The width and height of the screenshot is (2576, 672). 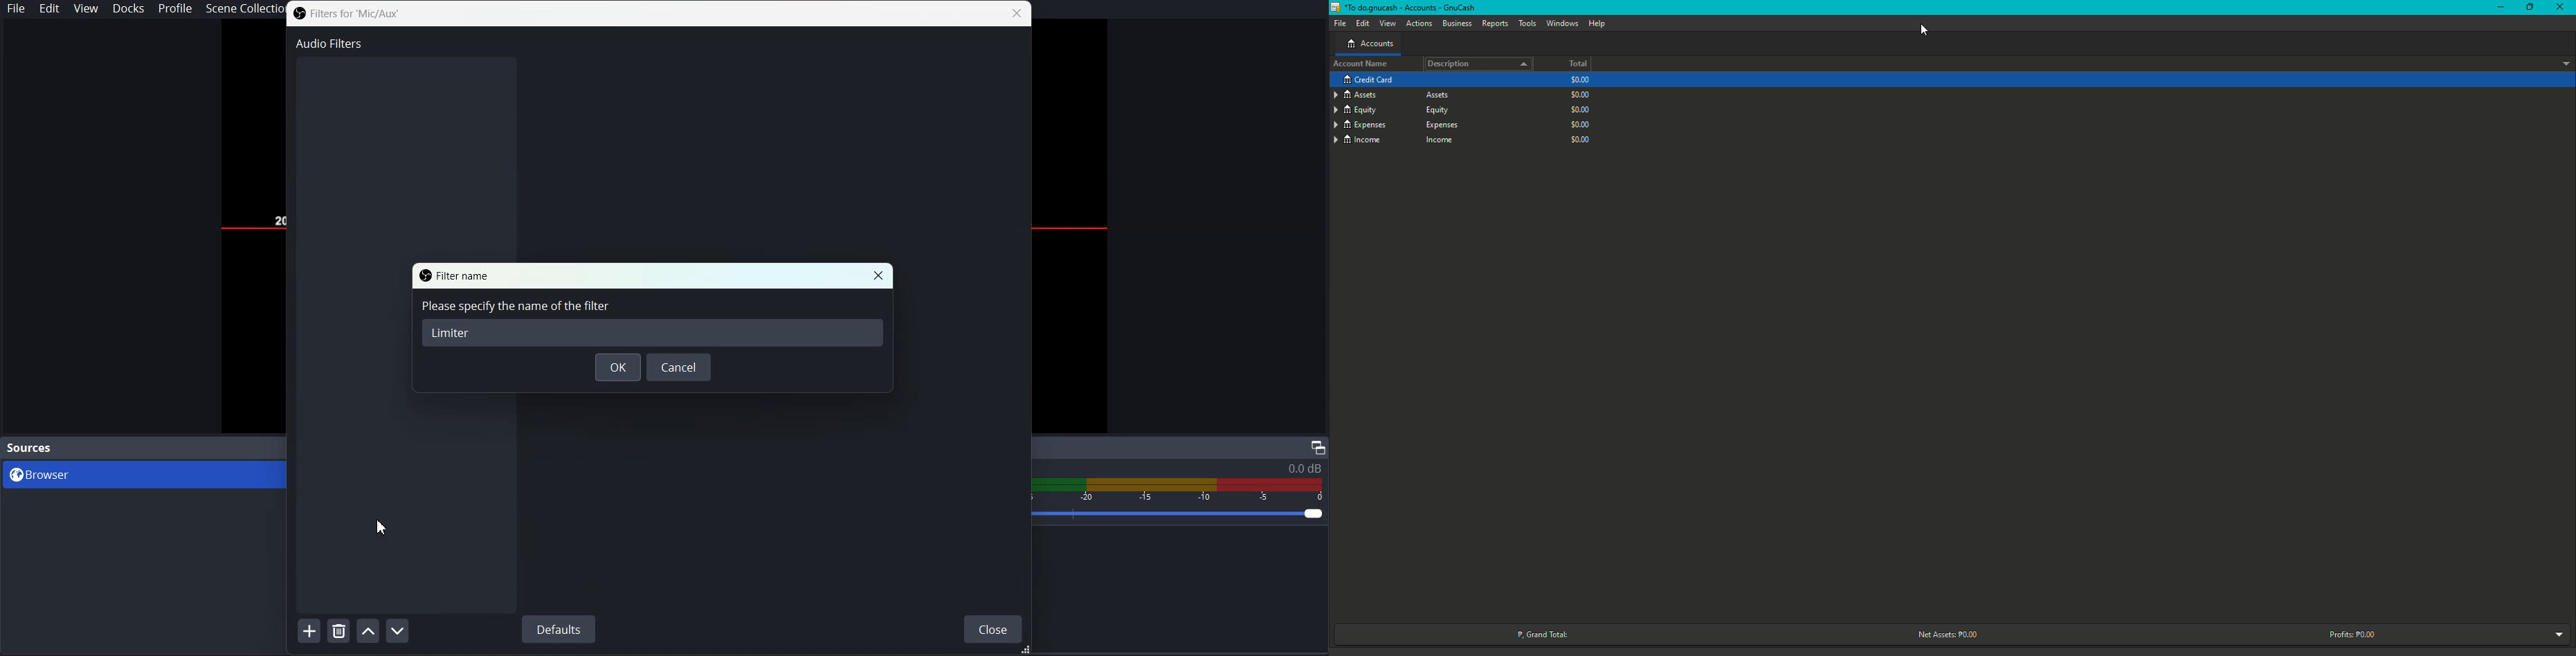 I want to click on Docks, so click(x=130, y=10).